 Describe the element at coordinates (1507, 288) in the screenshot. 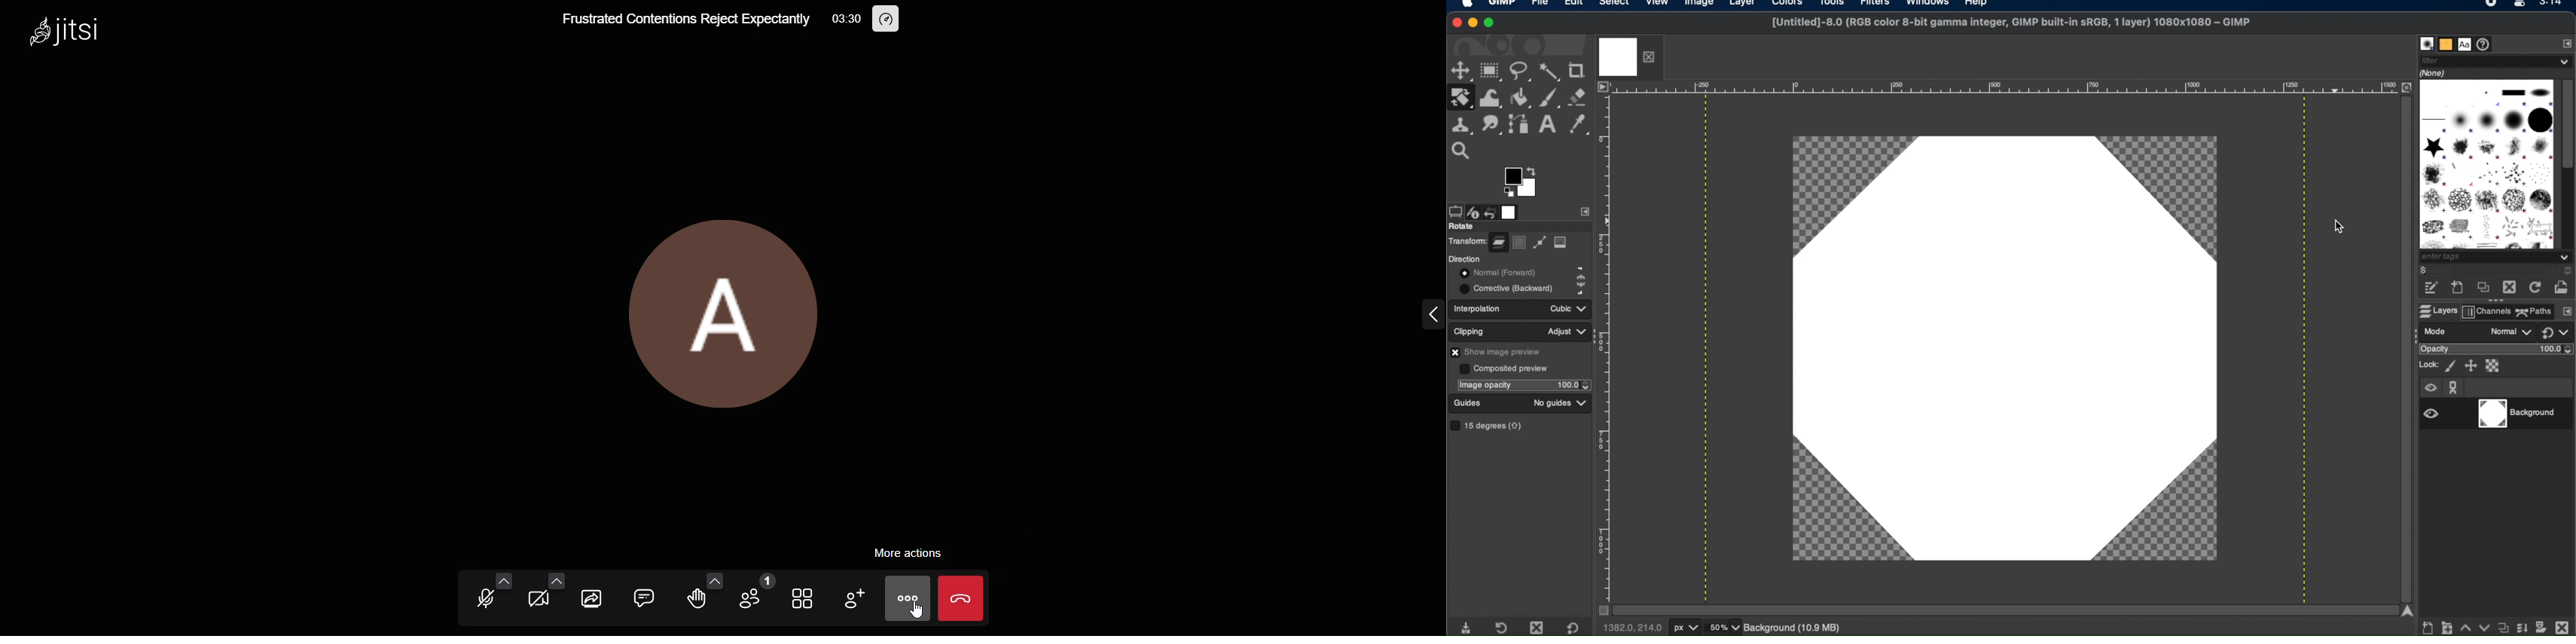

I see `corrective backward toggle` at that location.